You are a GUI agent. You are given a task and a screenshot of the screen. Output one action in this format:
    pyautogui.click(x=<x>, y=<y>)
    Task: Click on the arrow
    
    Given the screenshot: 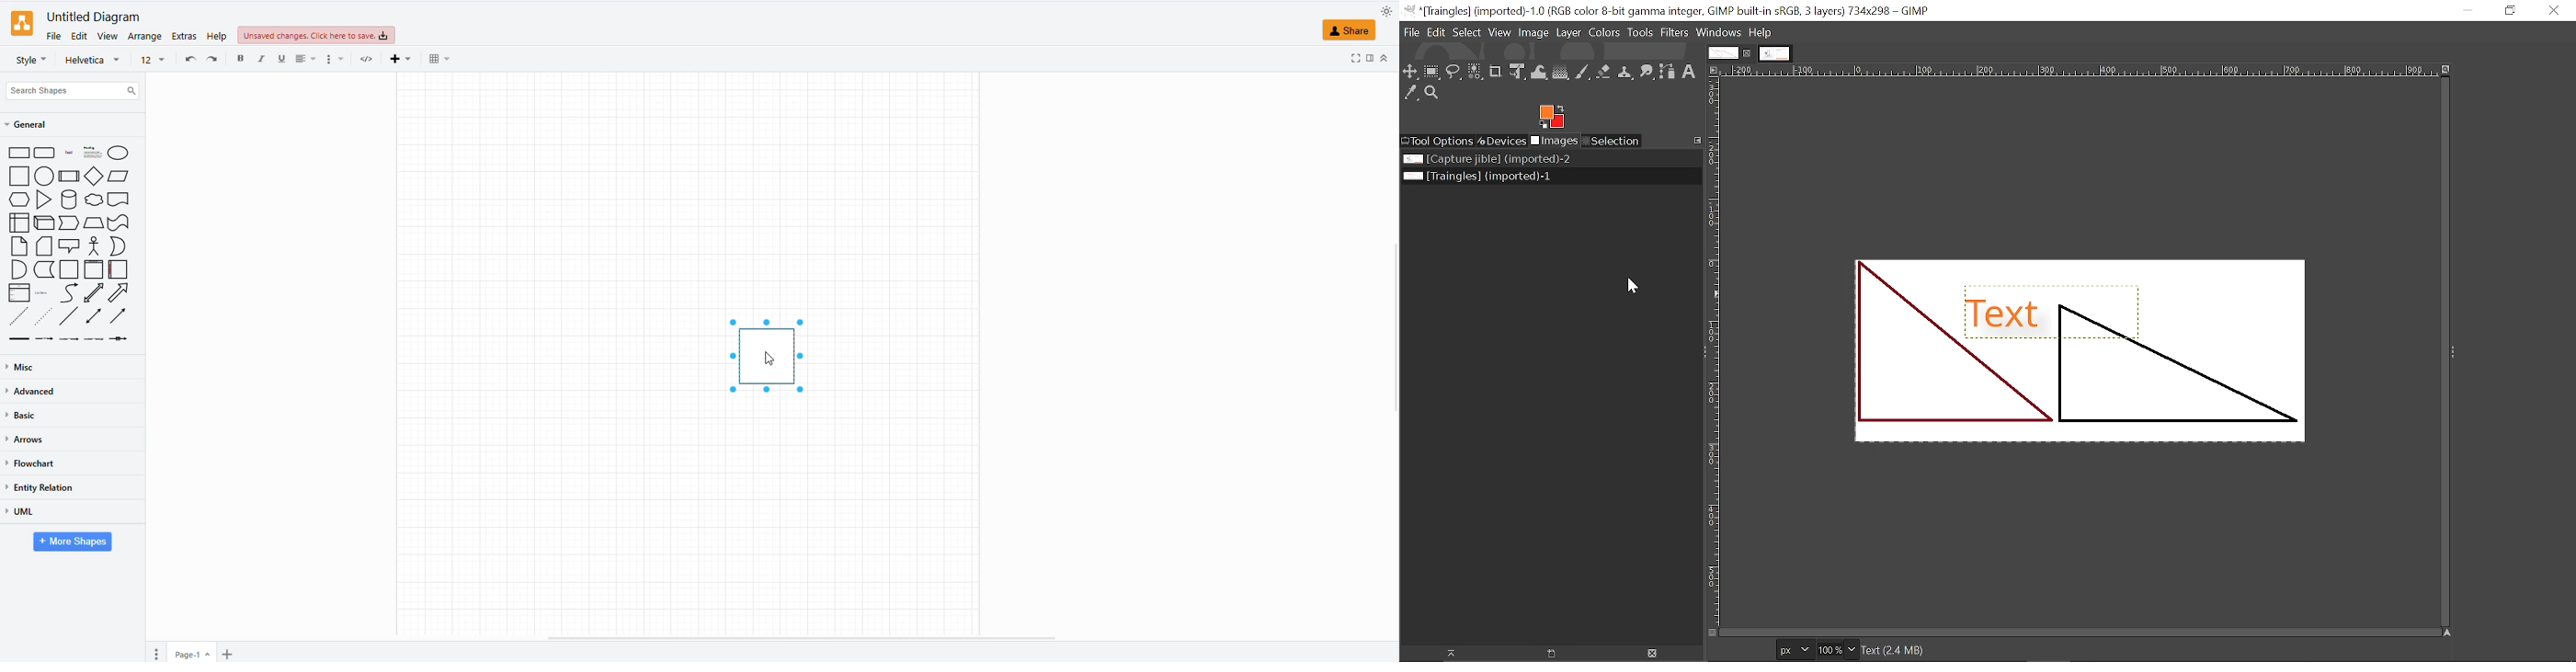 What is the action you would take?
    pyautogui.click(x=122, y=293)
    